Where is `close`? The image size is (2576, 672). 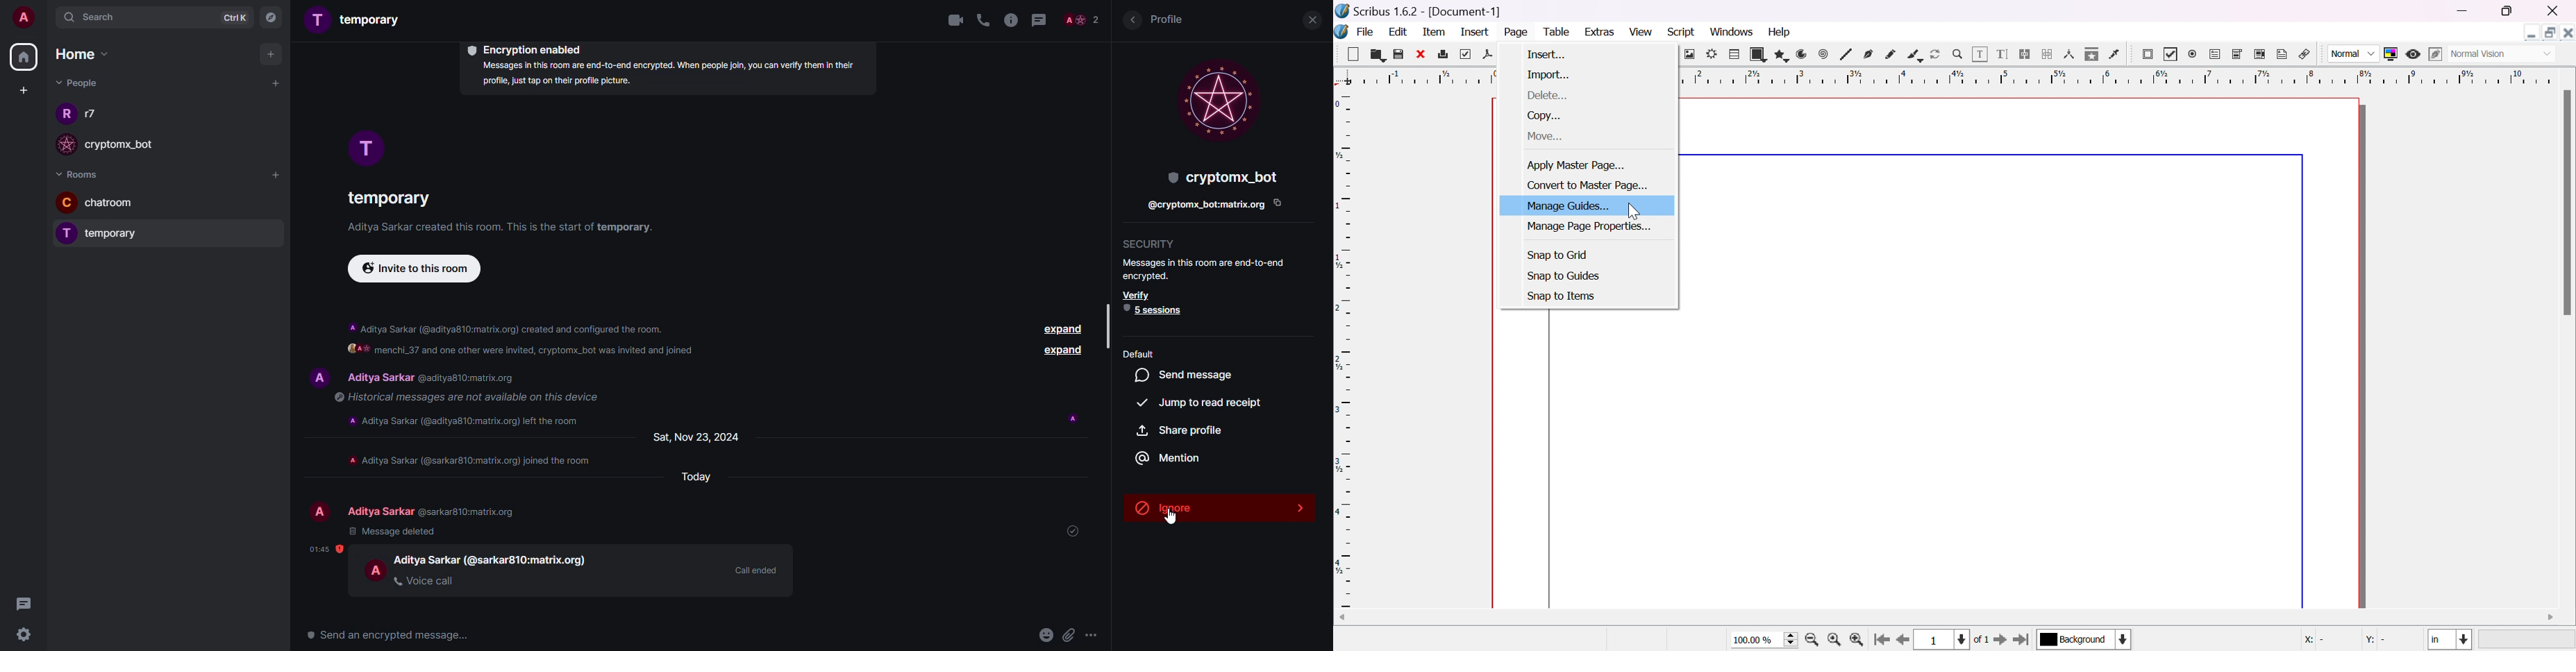 close is located at coordinates (1422, 54).